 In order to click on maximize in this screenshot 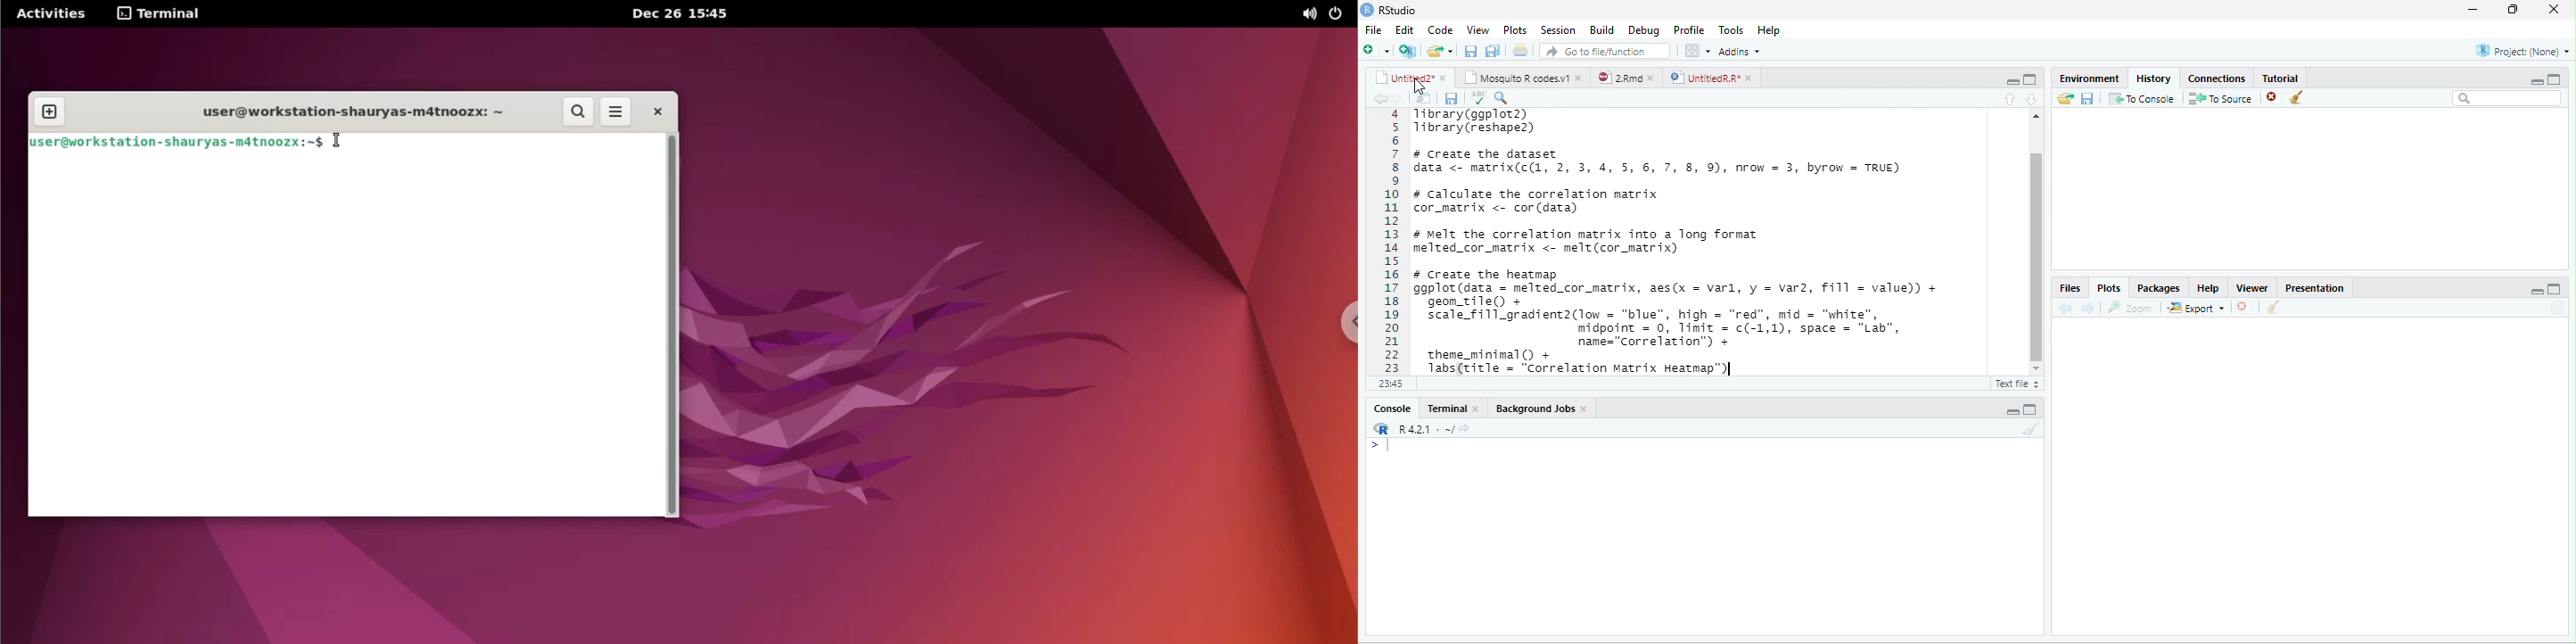, I will do `click(2031, 409)`.